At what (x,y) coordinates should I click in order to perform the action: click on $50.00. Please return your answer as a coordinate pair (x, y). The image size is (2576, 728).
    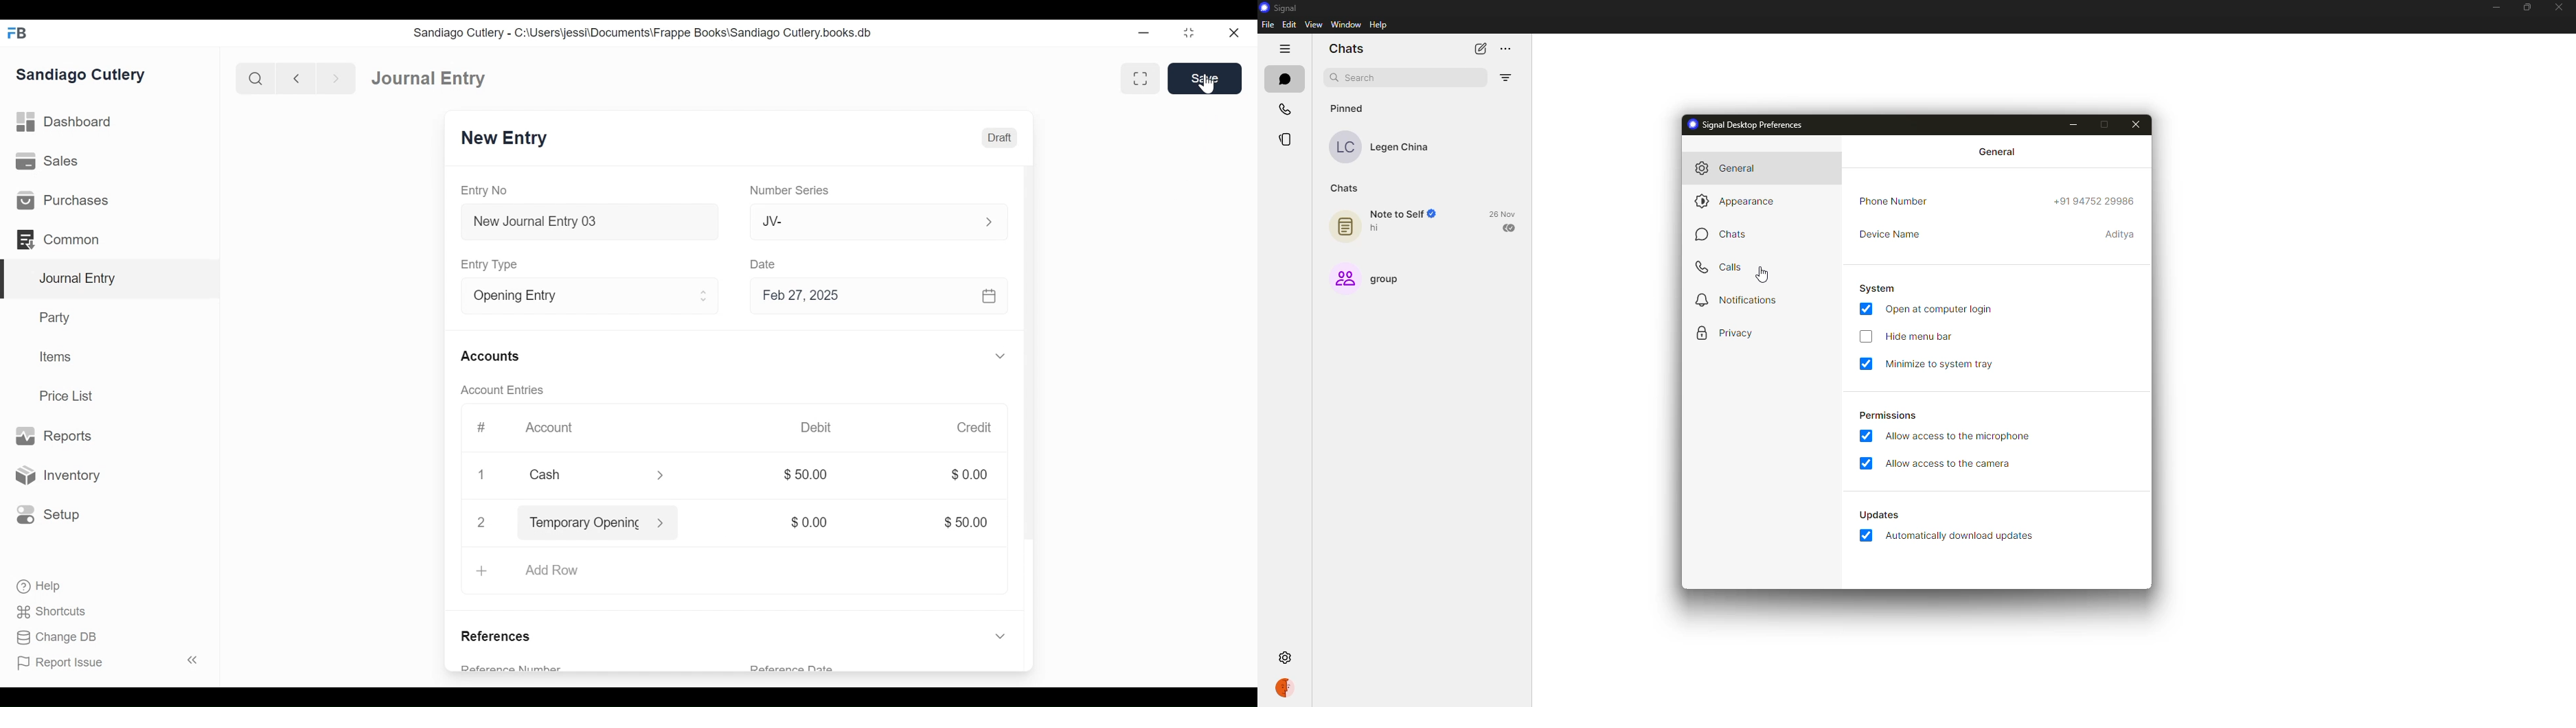
    Looking at the image, I should click on (812, 475).